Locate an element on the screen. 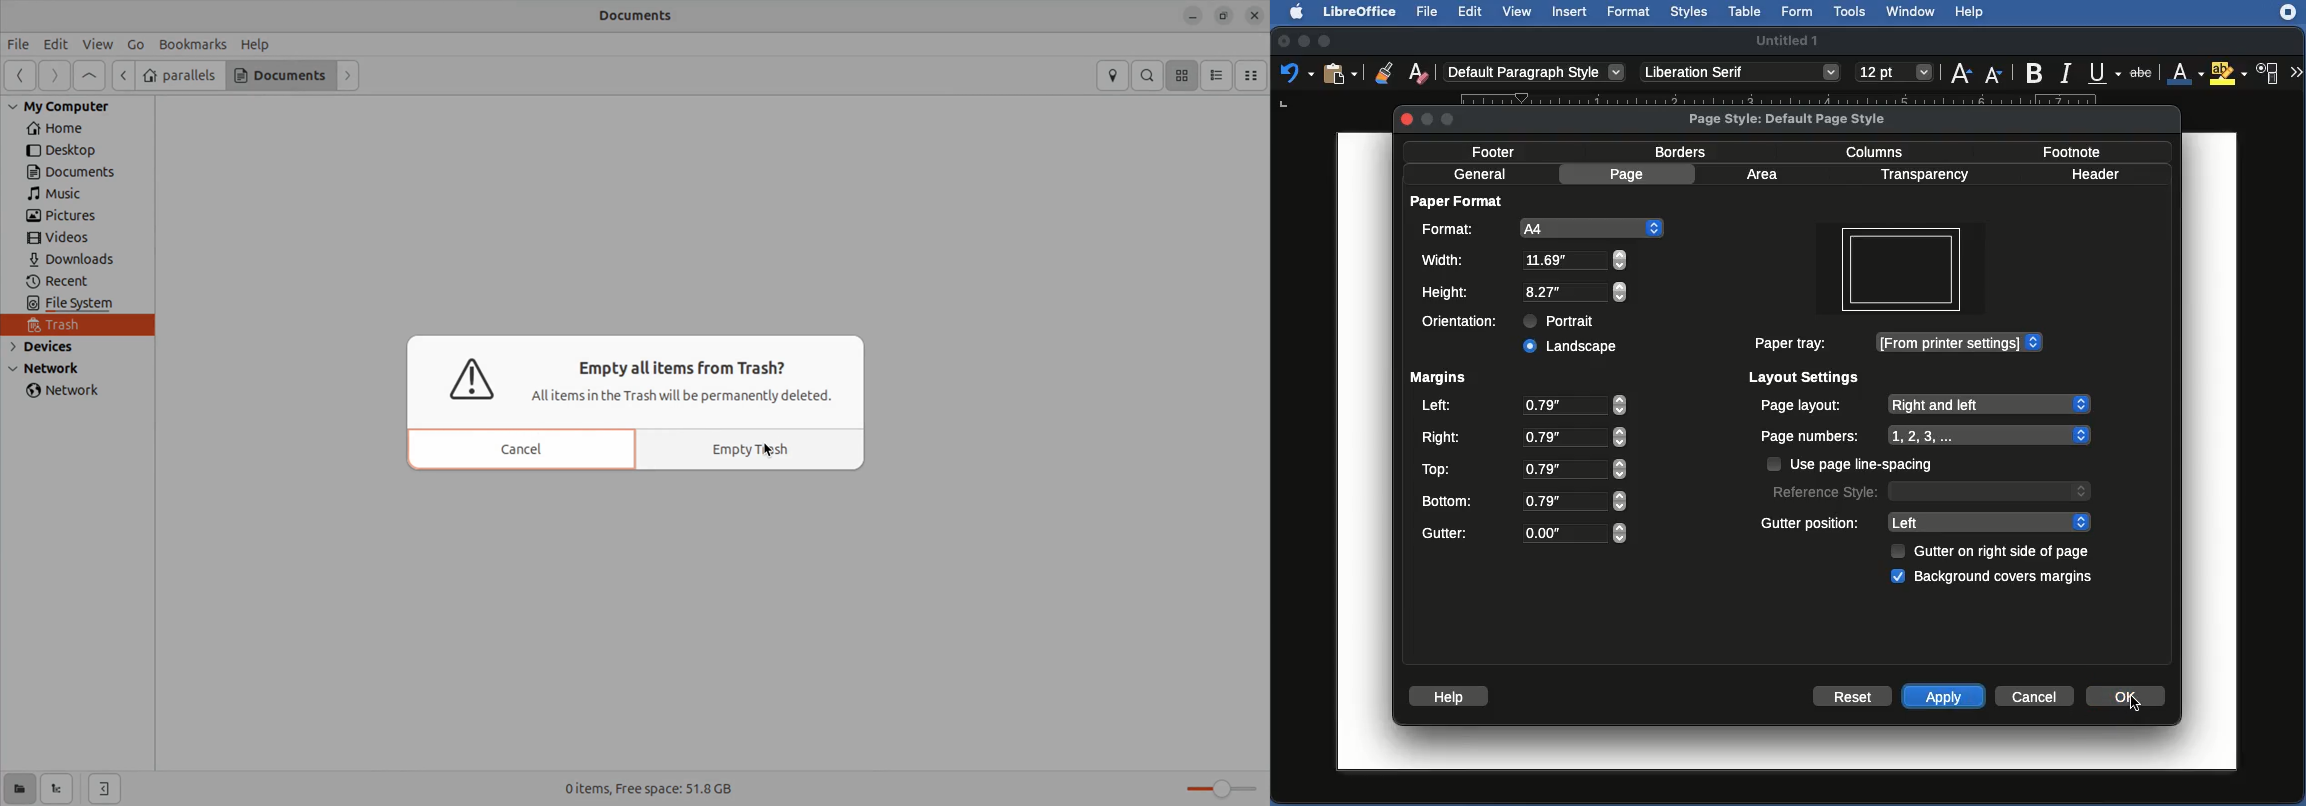  icon view is located at coordinates (1184, 76).